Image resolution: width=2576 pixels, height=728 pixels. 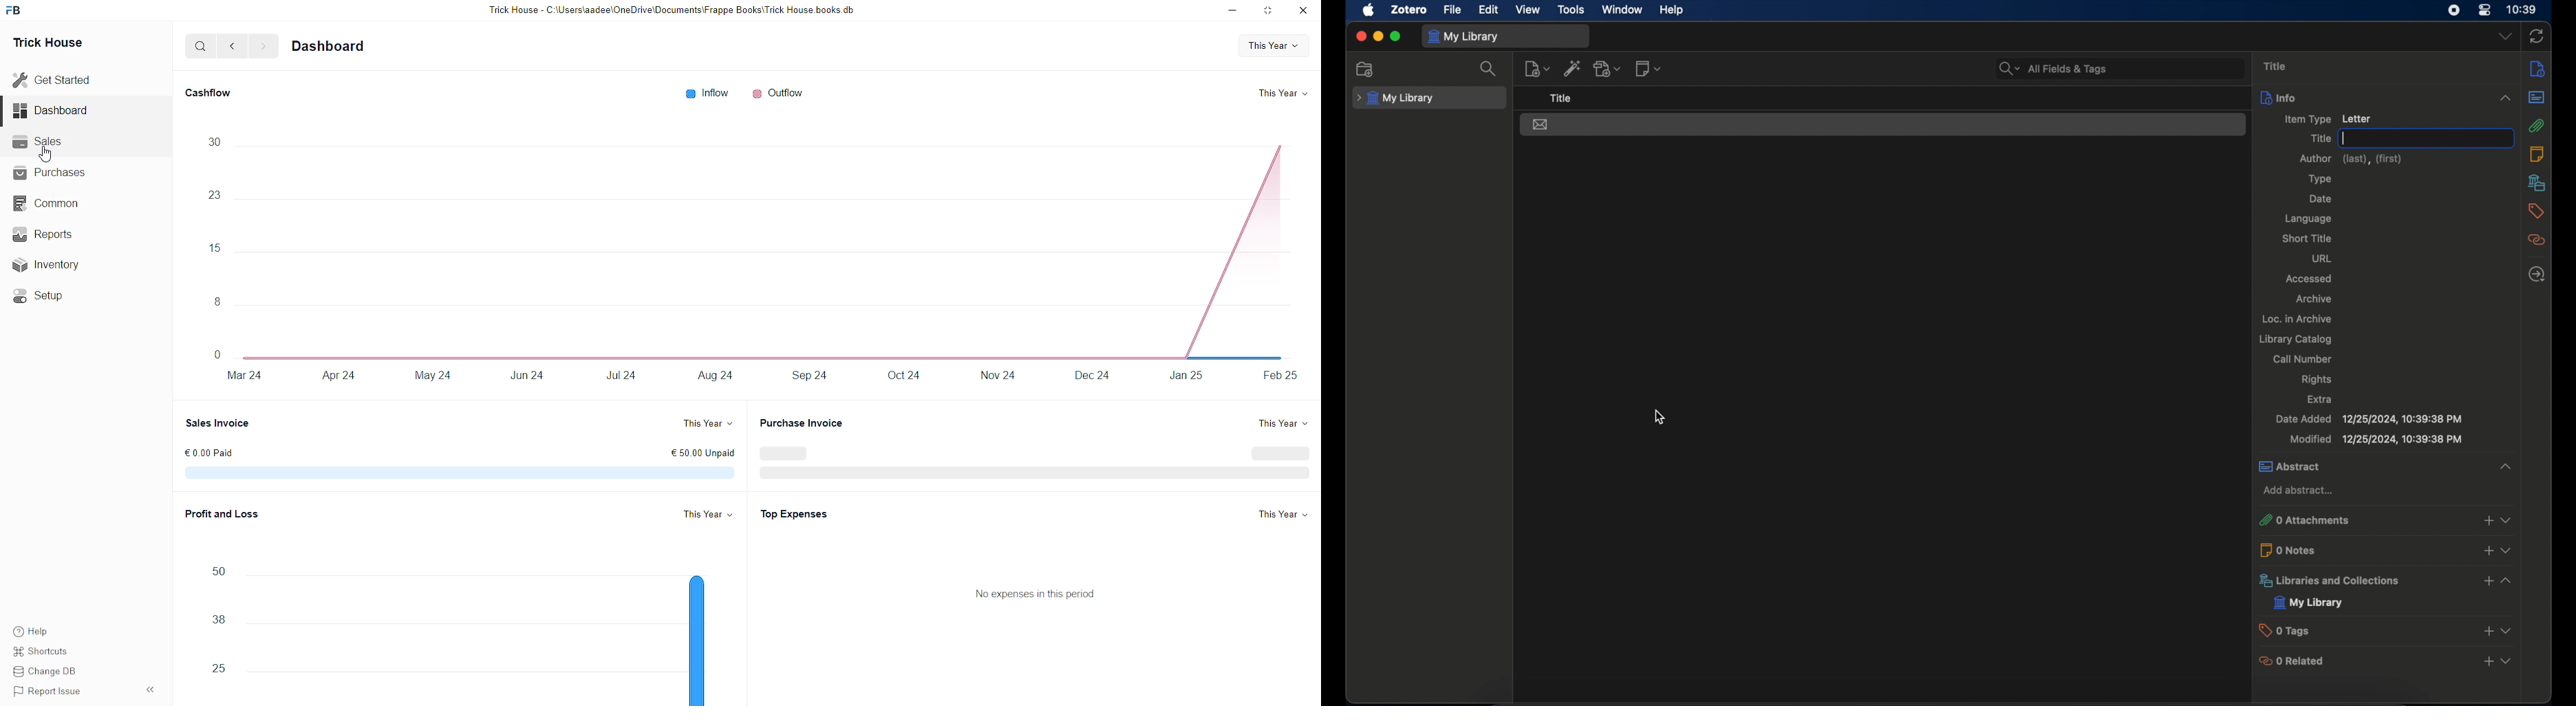 What do you see at coordinates (331, 47) in the screenshot?
I see `Dashboard` at bounding box center [331, 47].